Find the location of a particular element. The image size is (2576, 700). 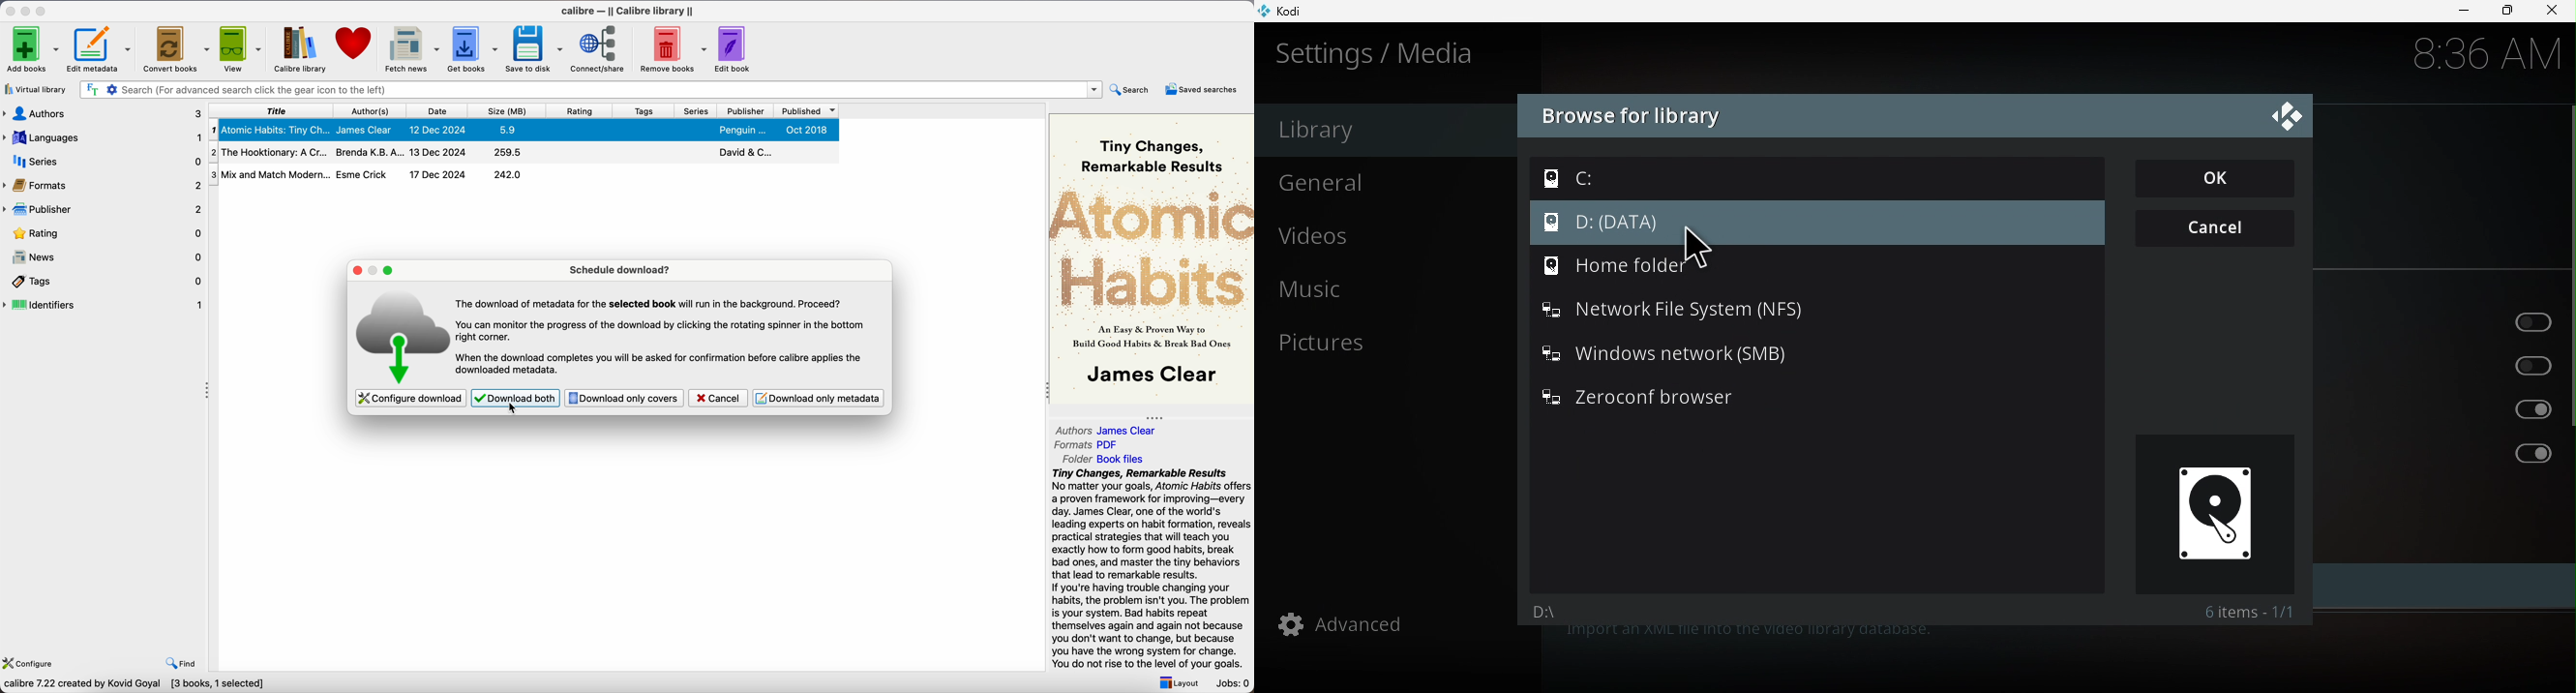

Authors James Clear is located at coordinates (1108, 429).